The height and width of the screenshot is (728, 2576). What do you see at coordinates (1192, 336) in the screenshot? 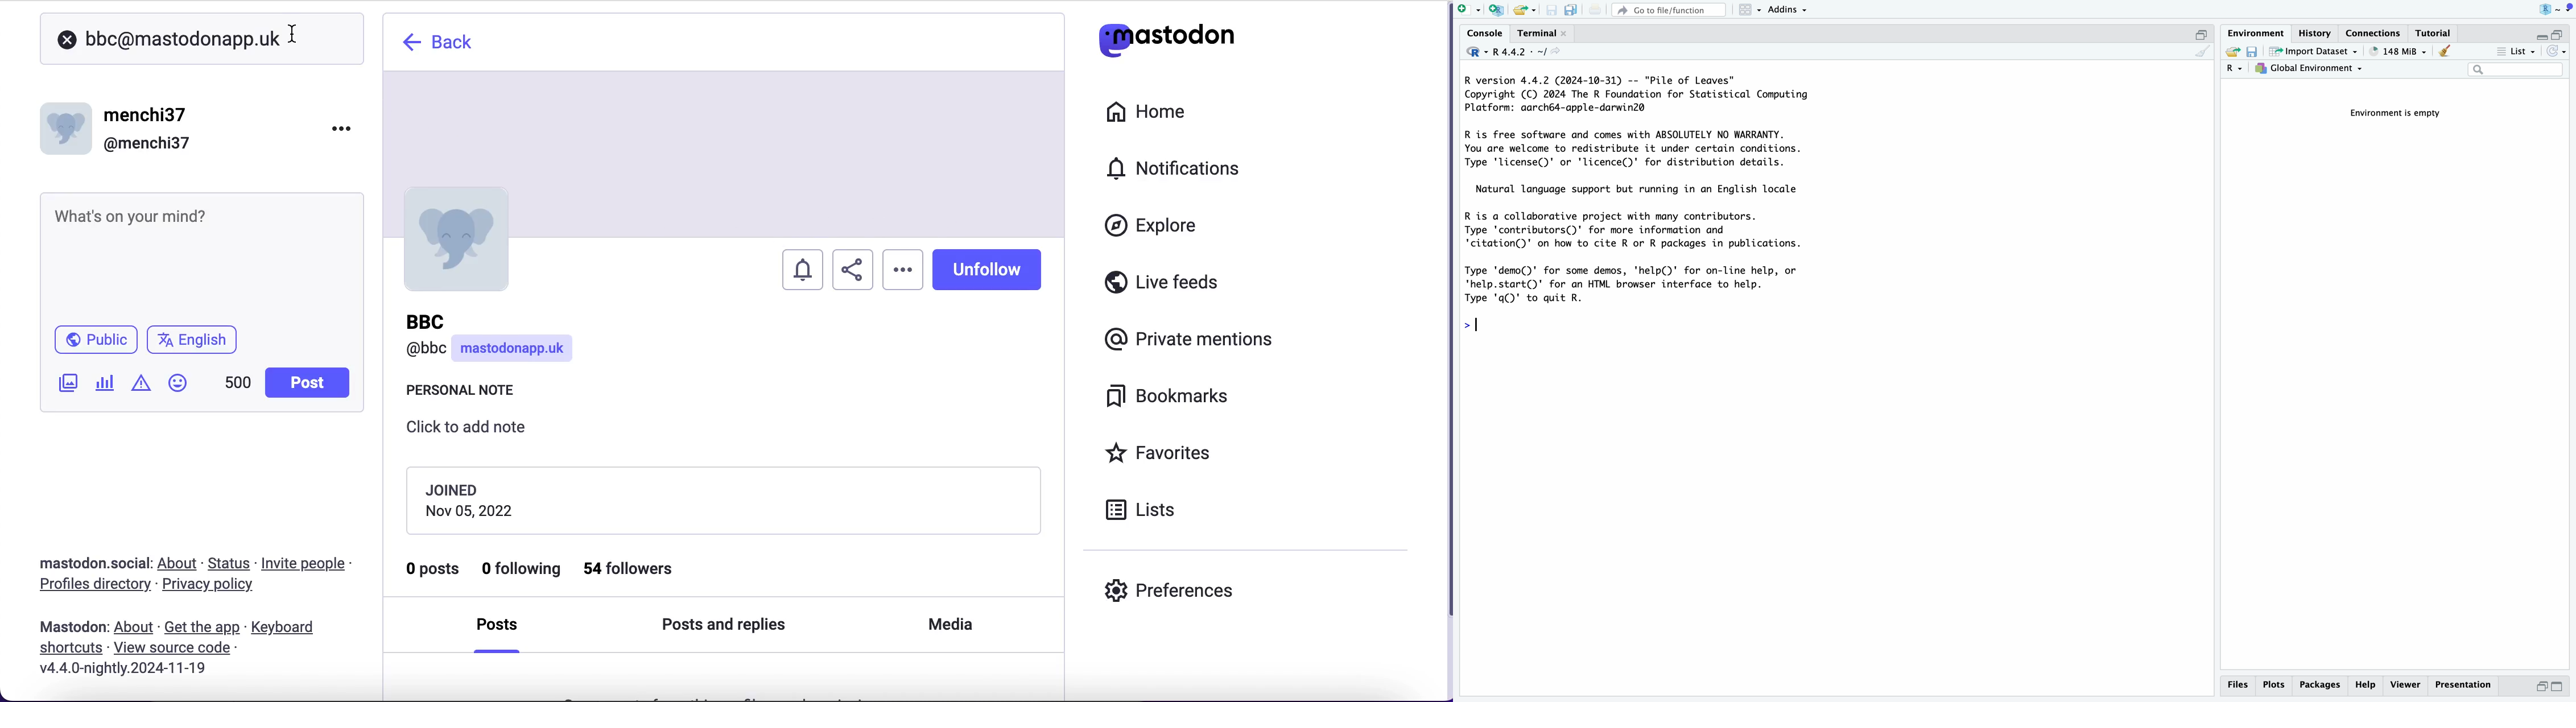
I see `private mentions` at bounding box center [1192, 336].